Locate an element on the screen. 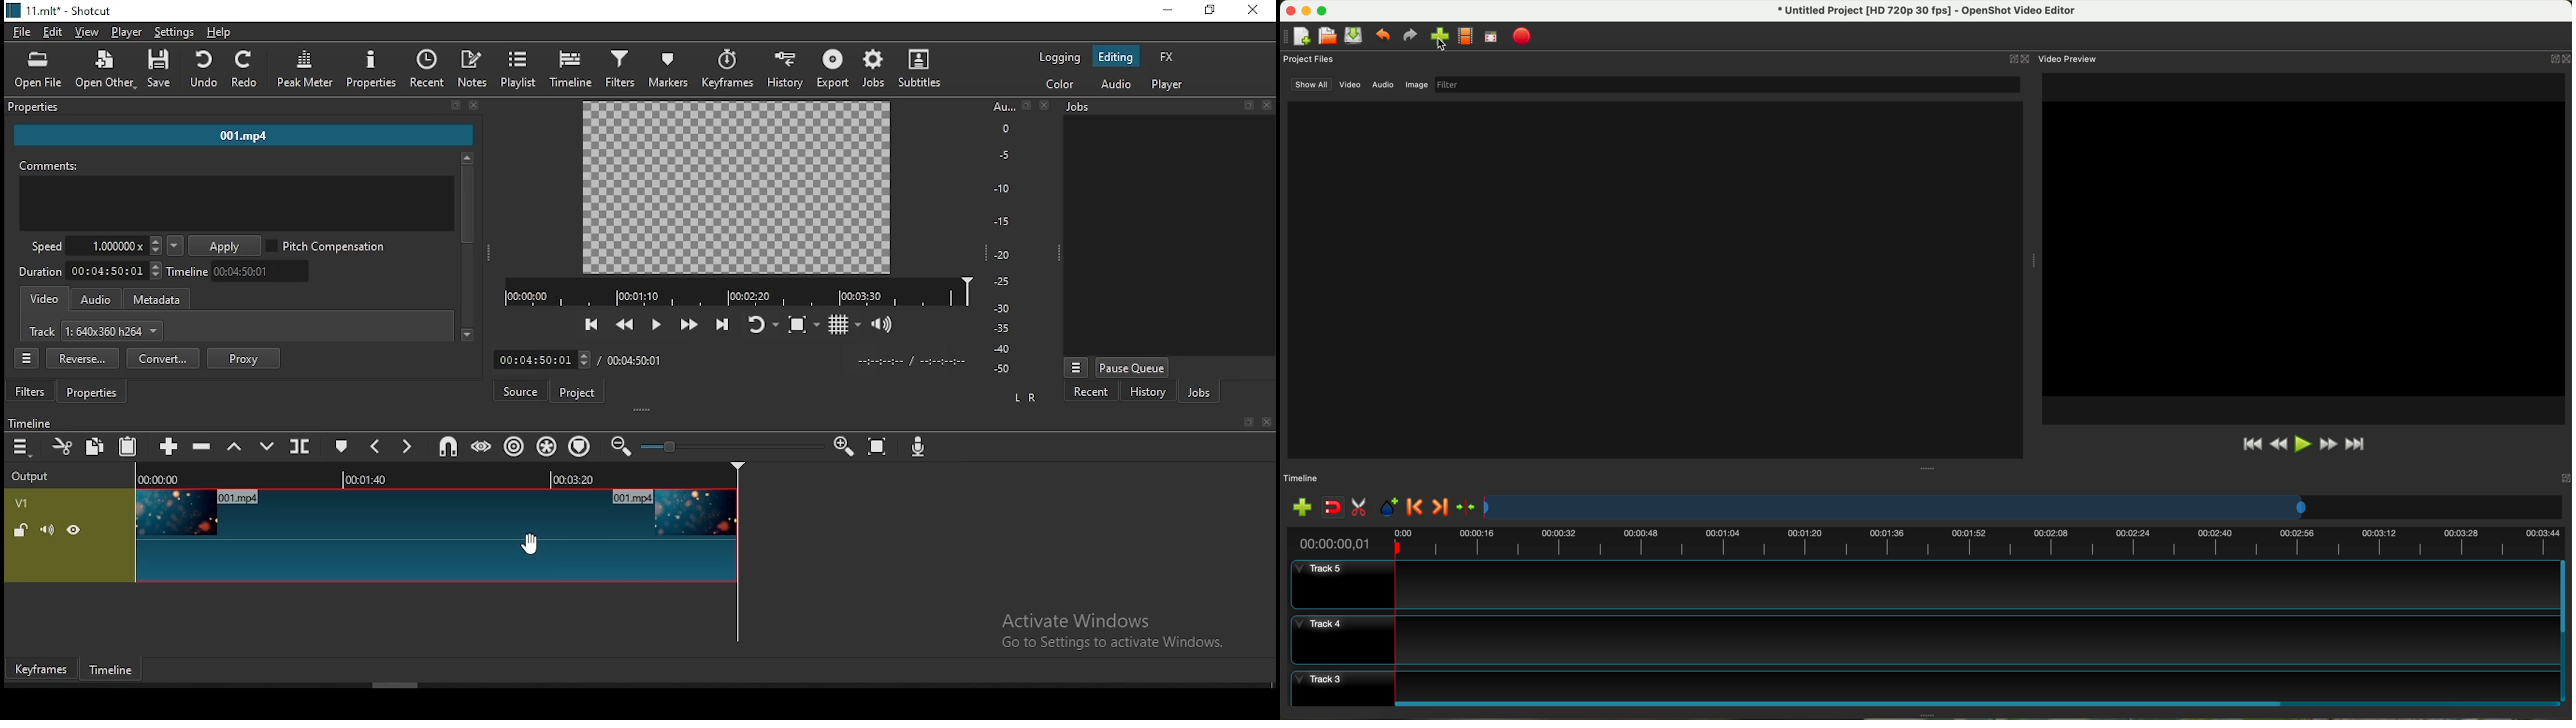 This screenshot has width=2576, height=728. keyframes is located at coordinates (727, 66).